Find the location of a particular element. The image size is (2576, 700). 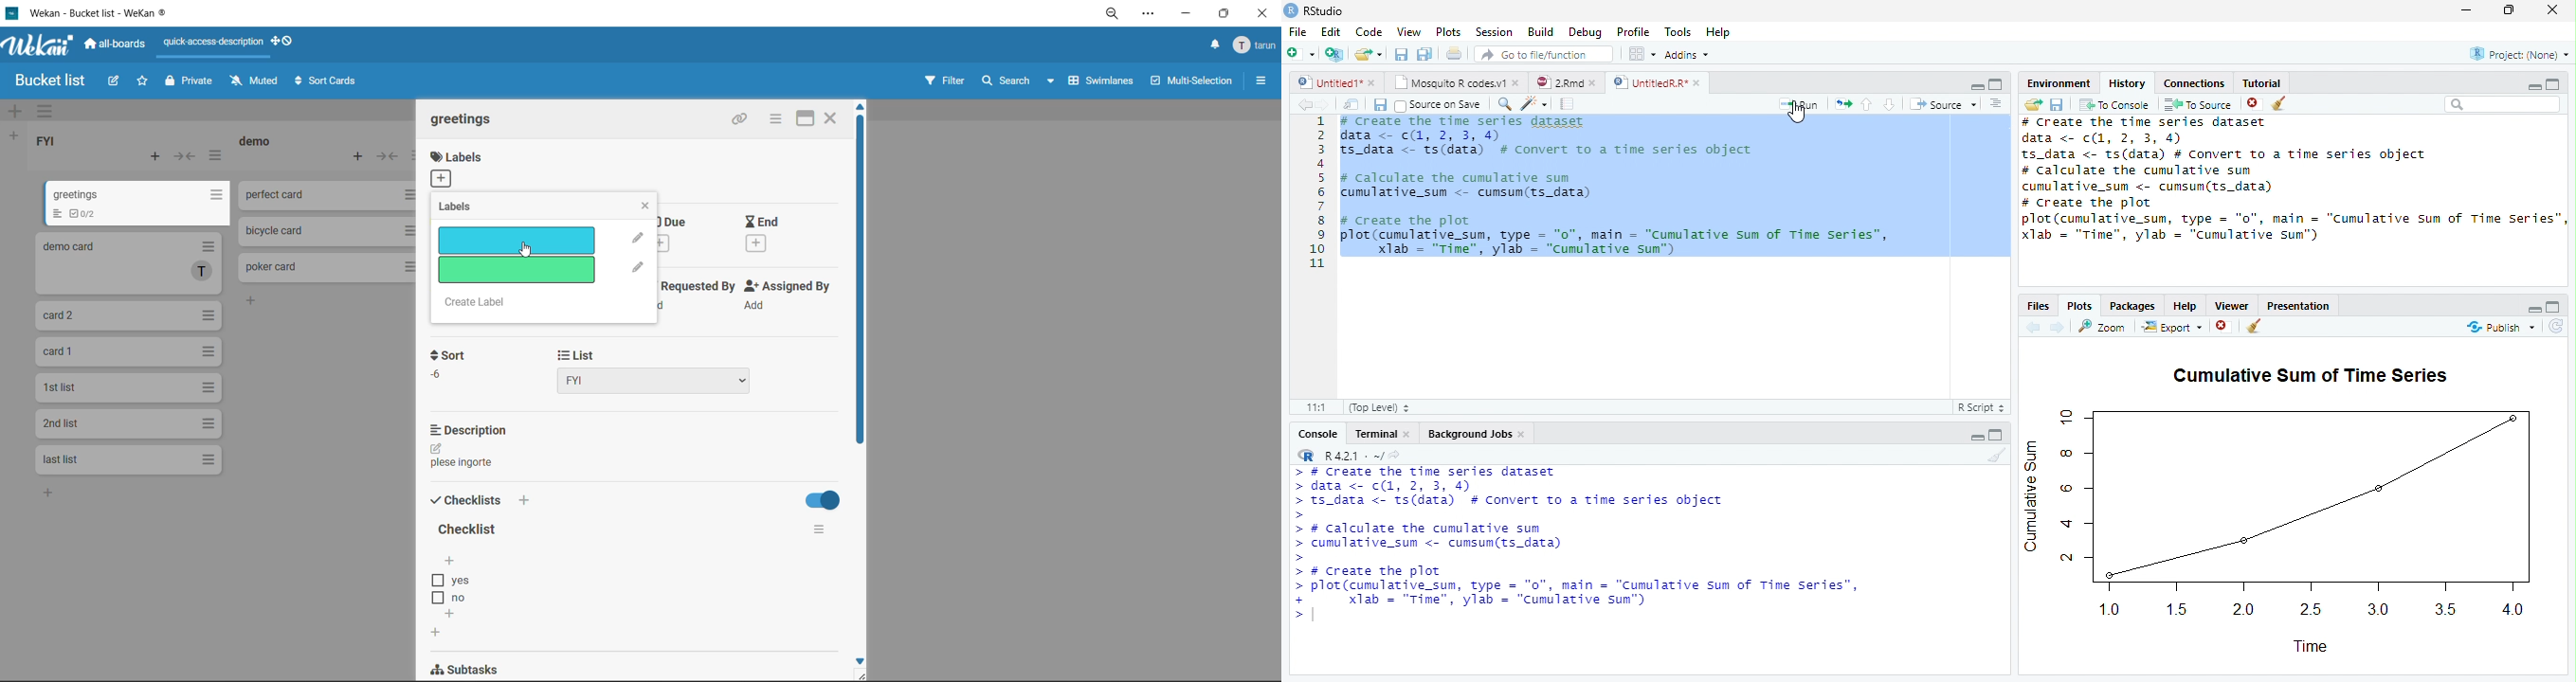

list is located at coordinates (657, 371).